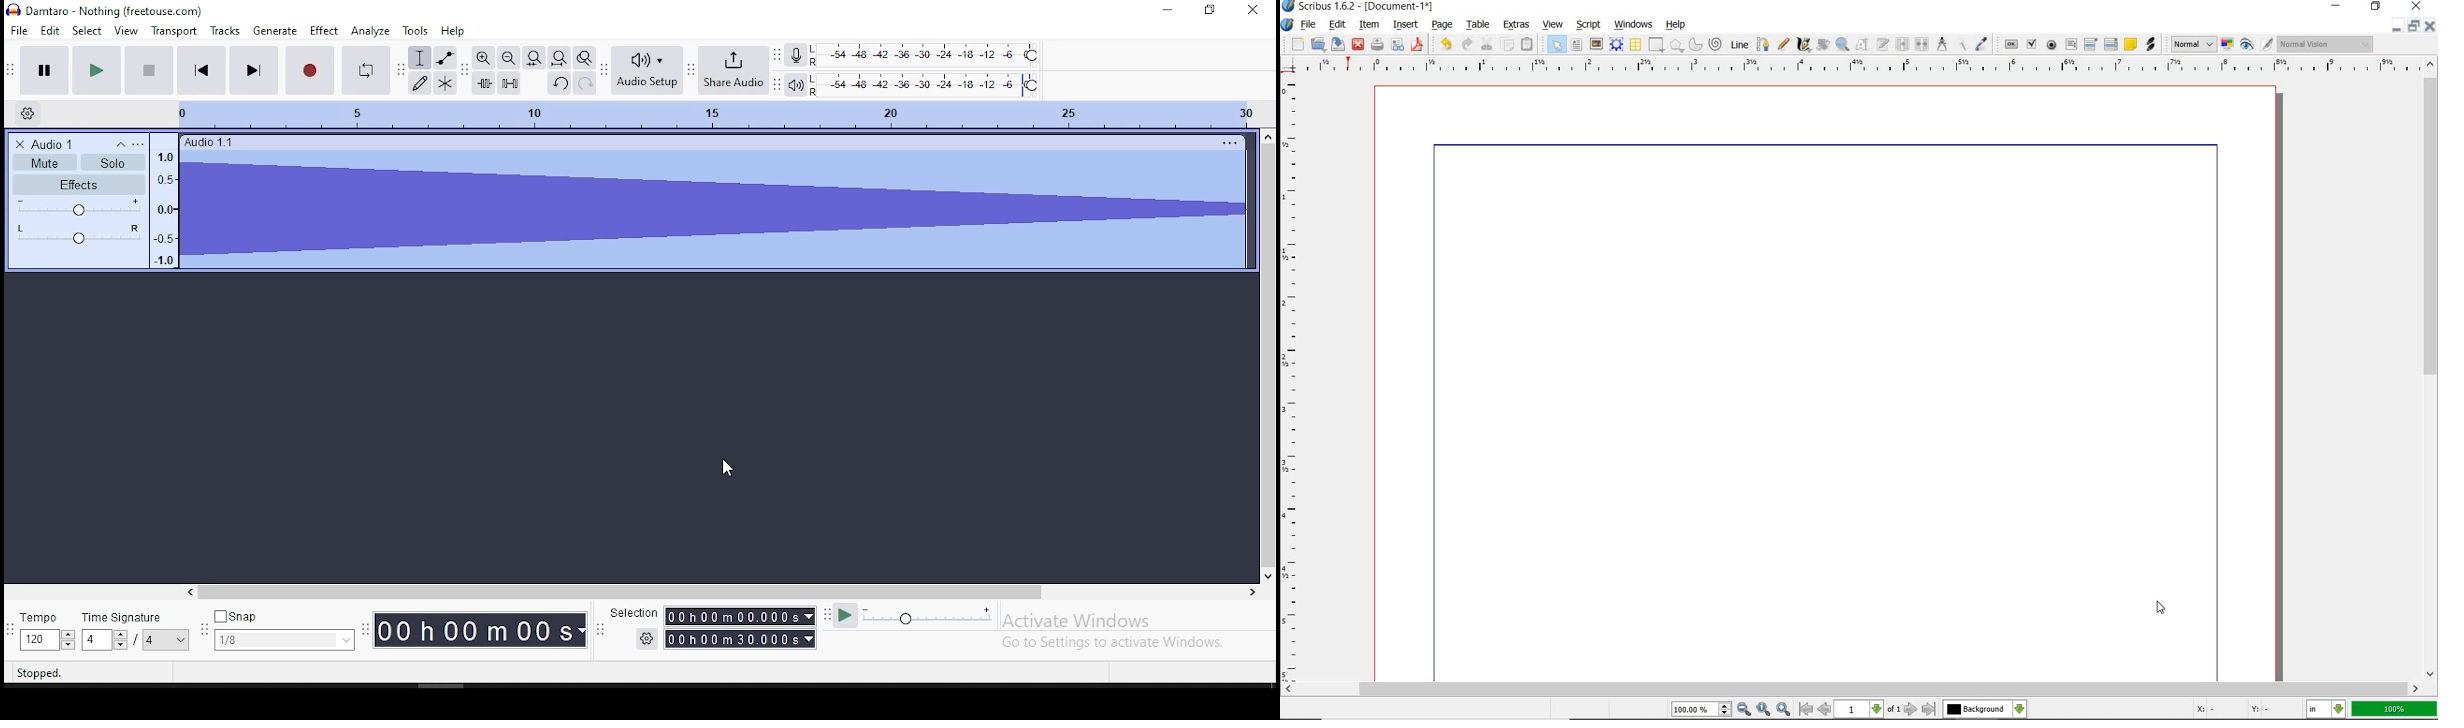 This screenshot has width=2464, height=728. I want to click on file, so click(1309, 23).